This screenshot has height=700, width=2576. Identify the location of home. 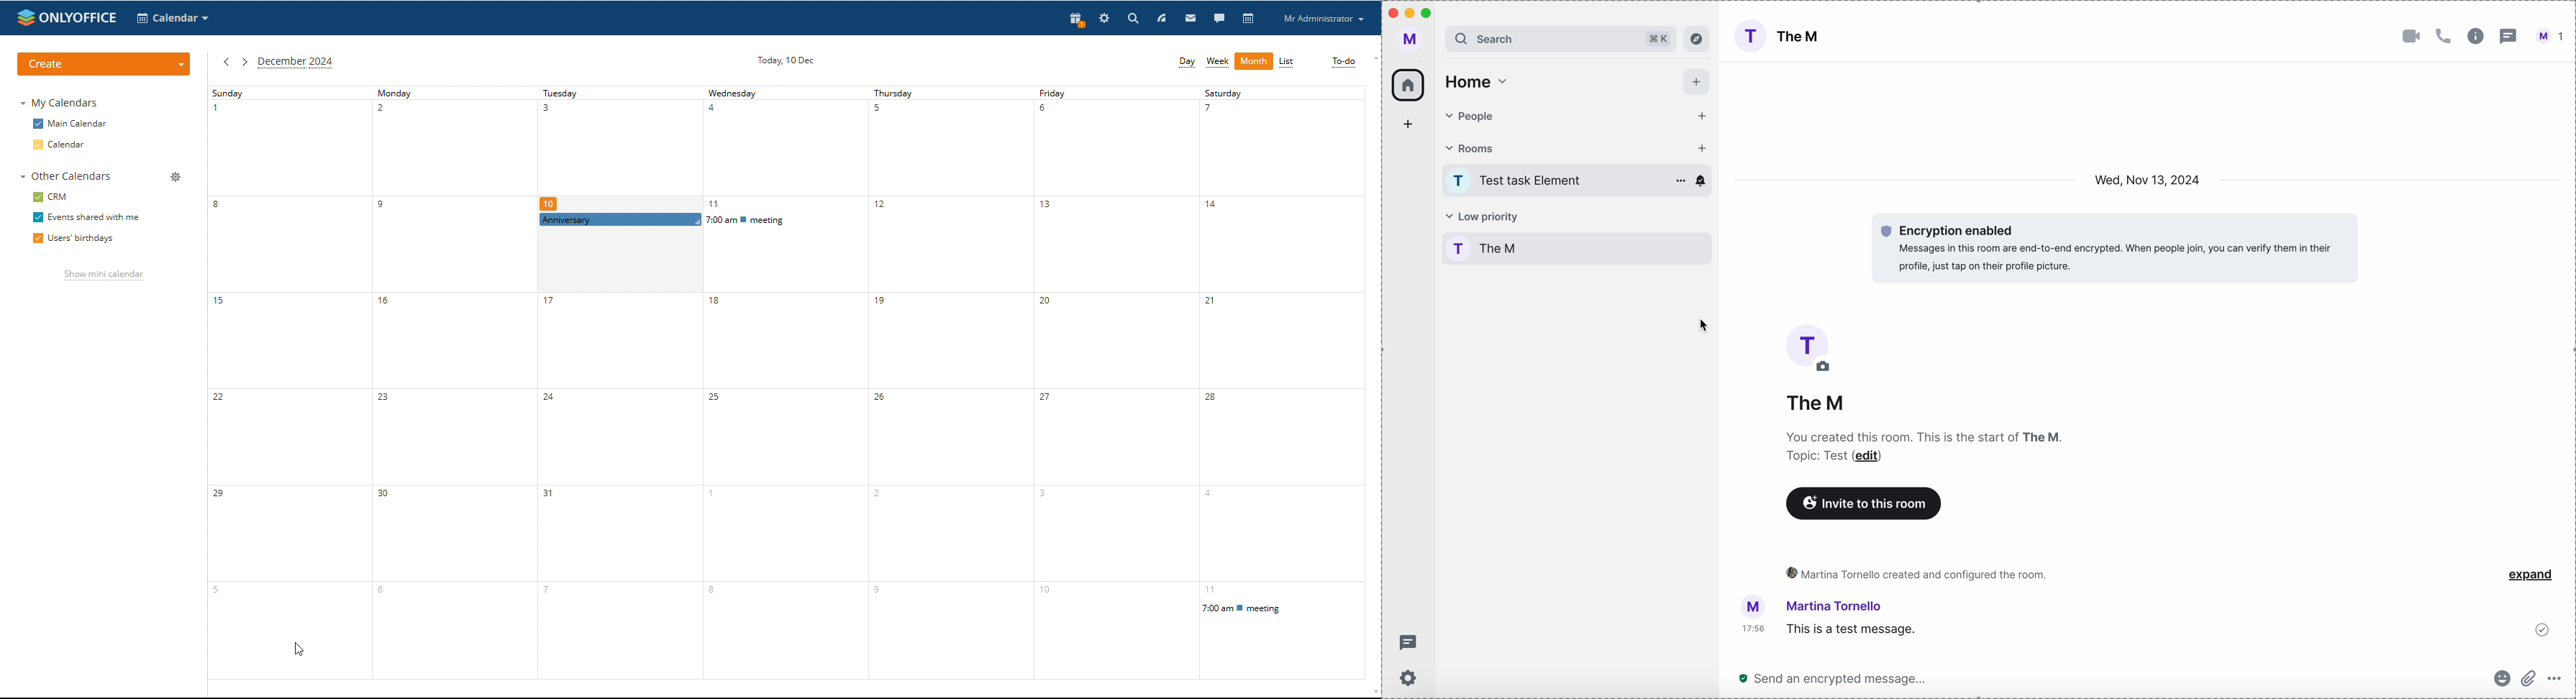
(1477, 83).